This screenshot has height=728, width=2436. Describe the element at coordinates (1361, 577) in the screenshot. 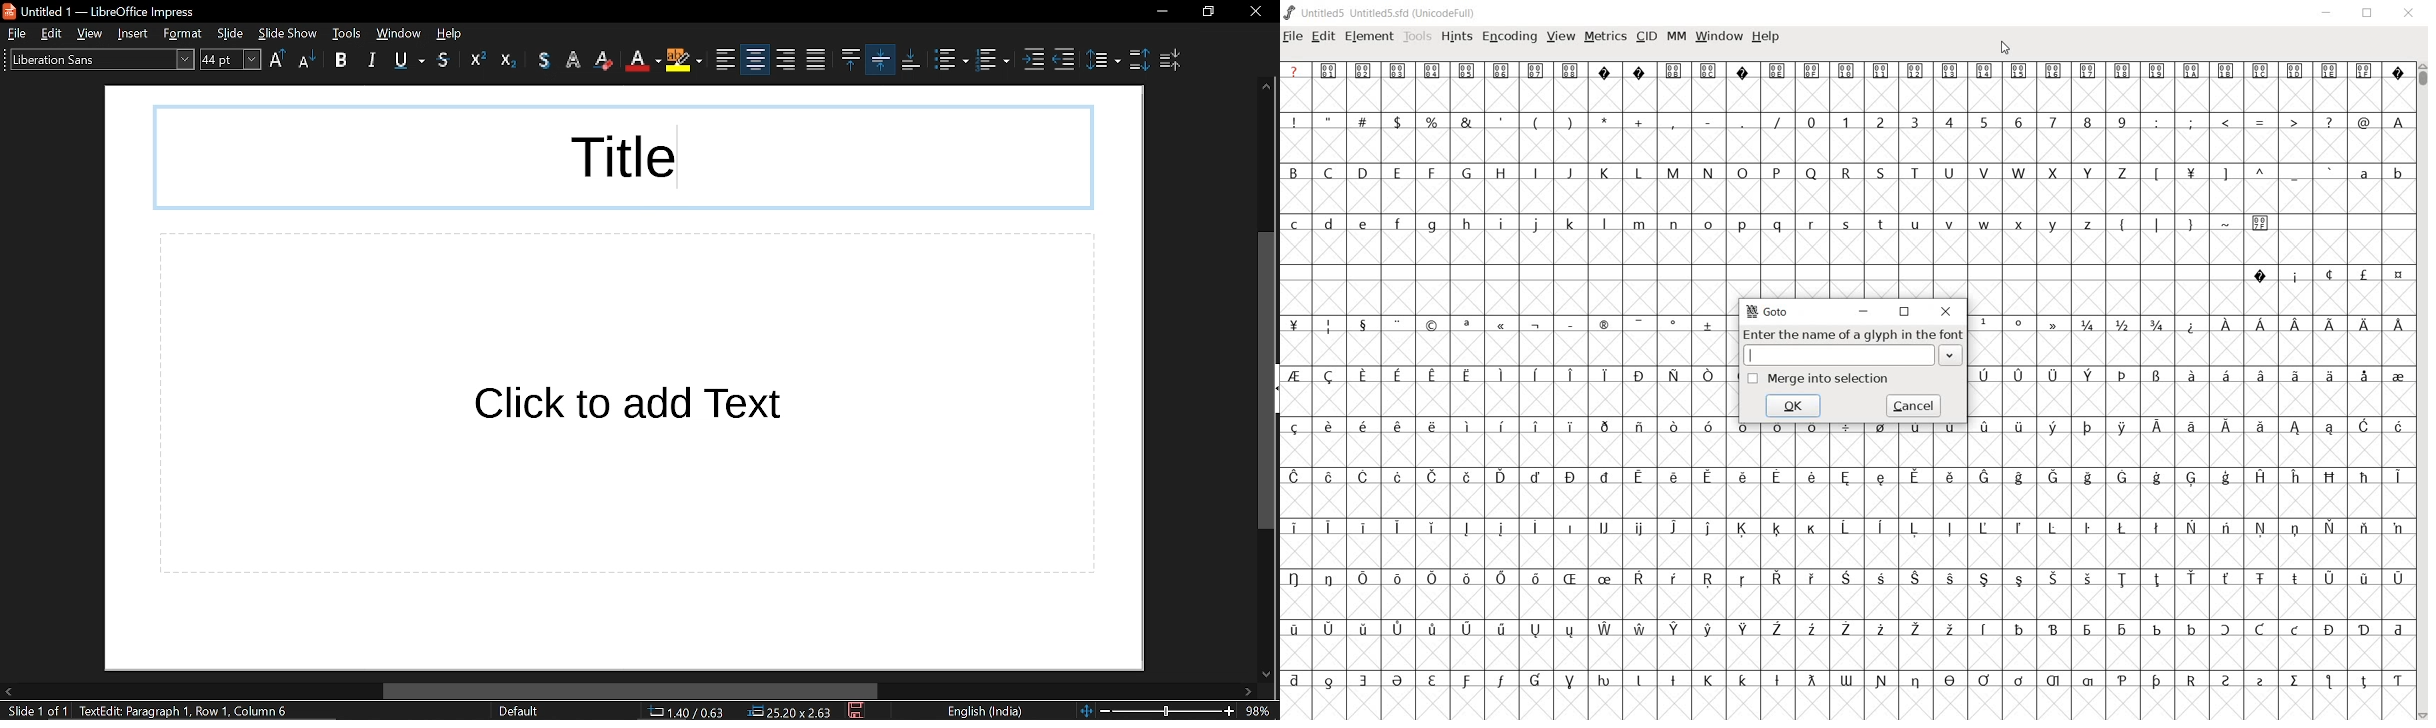

I see `Symbol` at that location.